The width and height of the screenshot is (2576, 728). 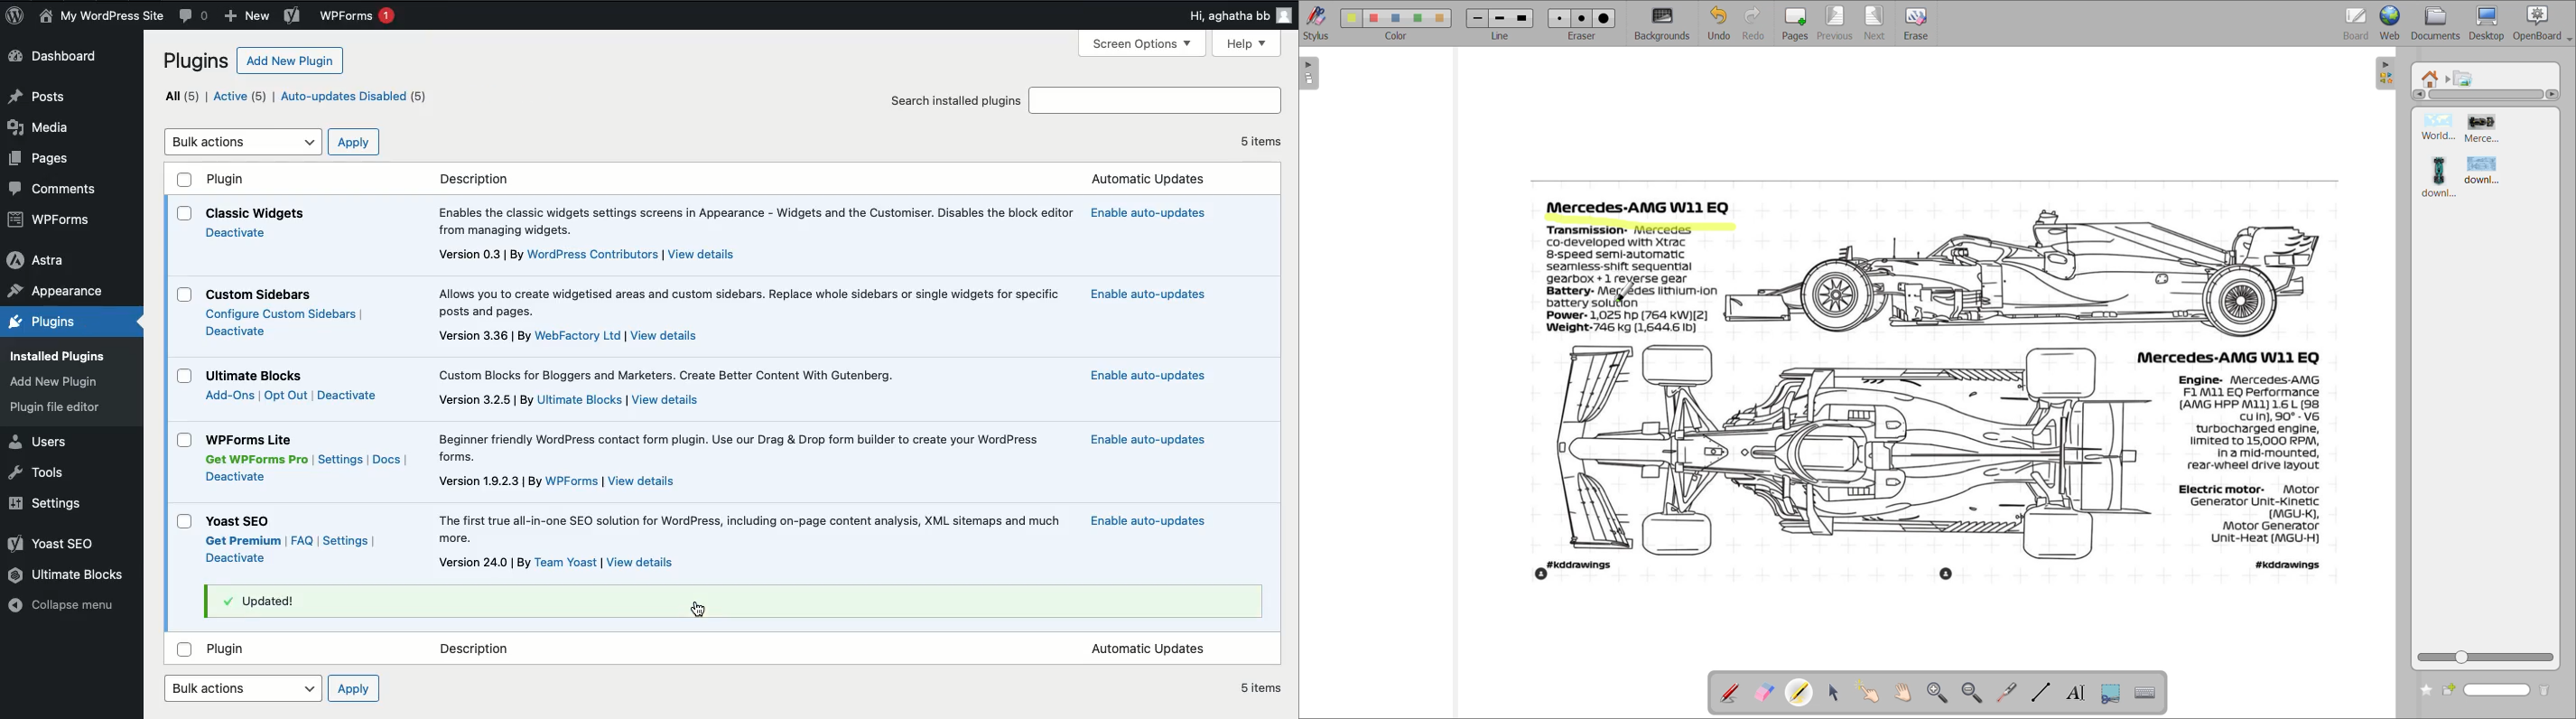 What do you see at coordinates (191, 16) in the screenshot?
I see `Revisions` at bounding box center [191, 16].